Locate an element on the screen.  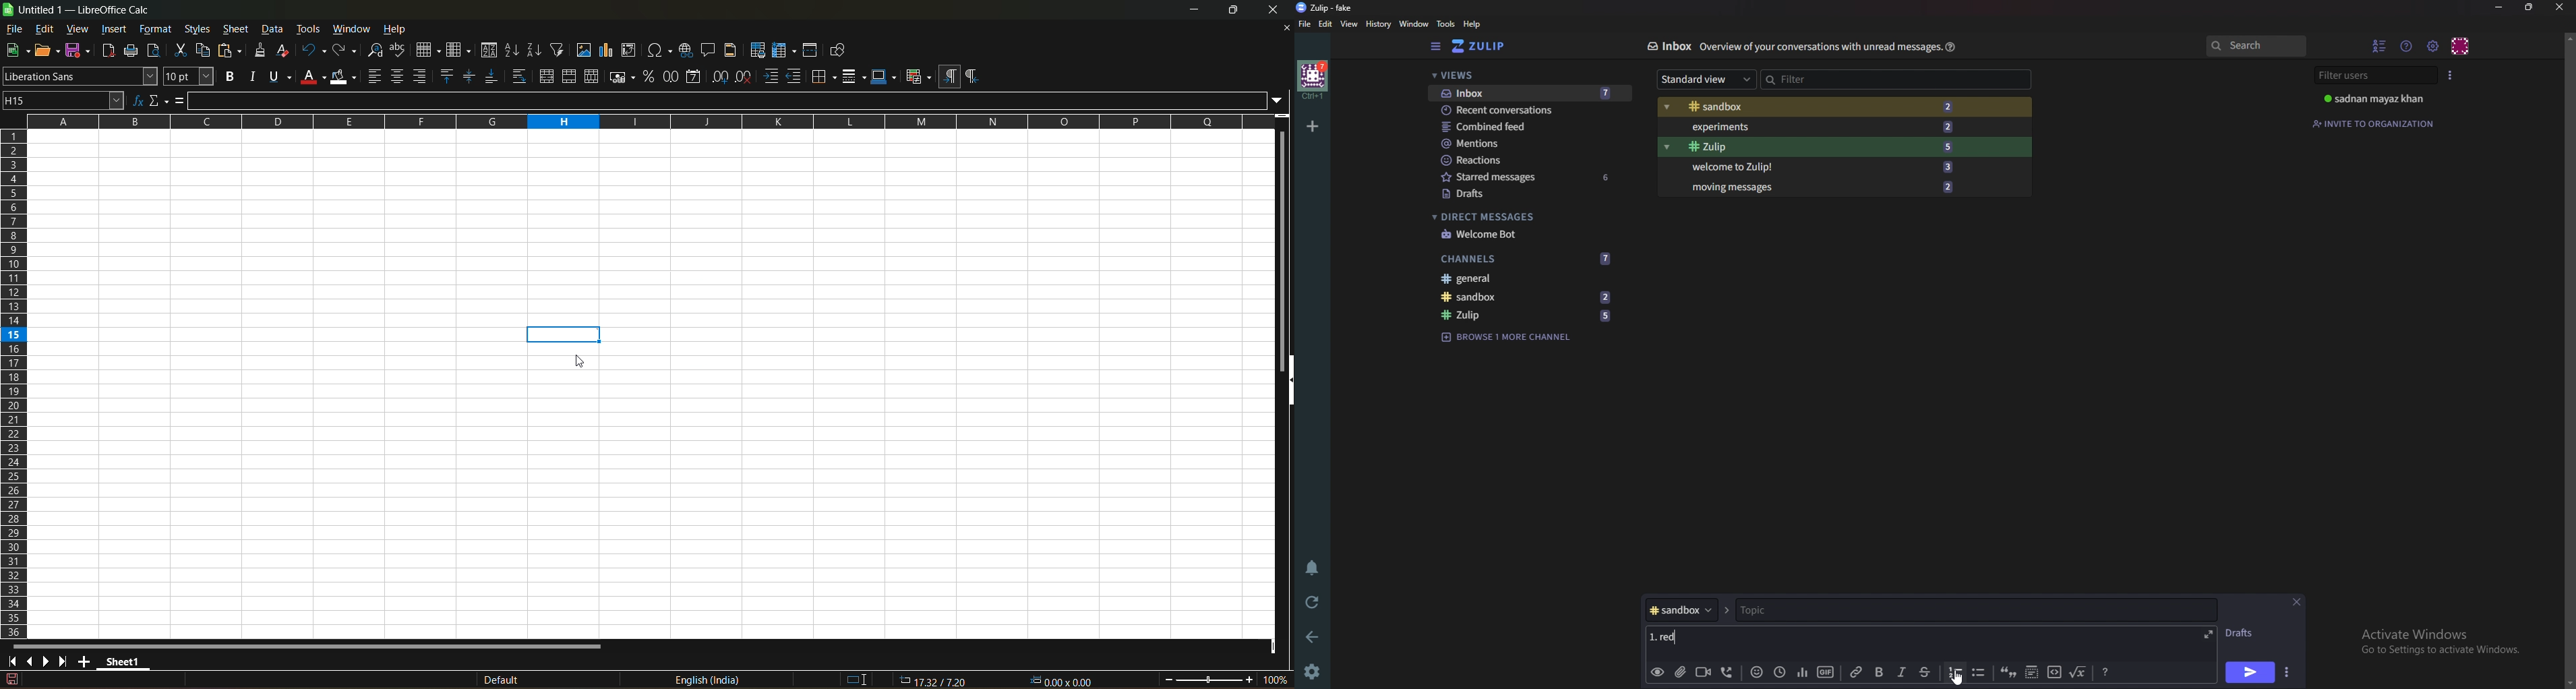
code is located at coordinates (2054, 674).